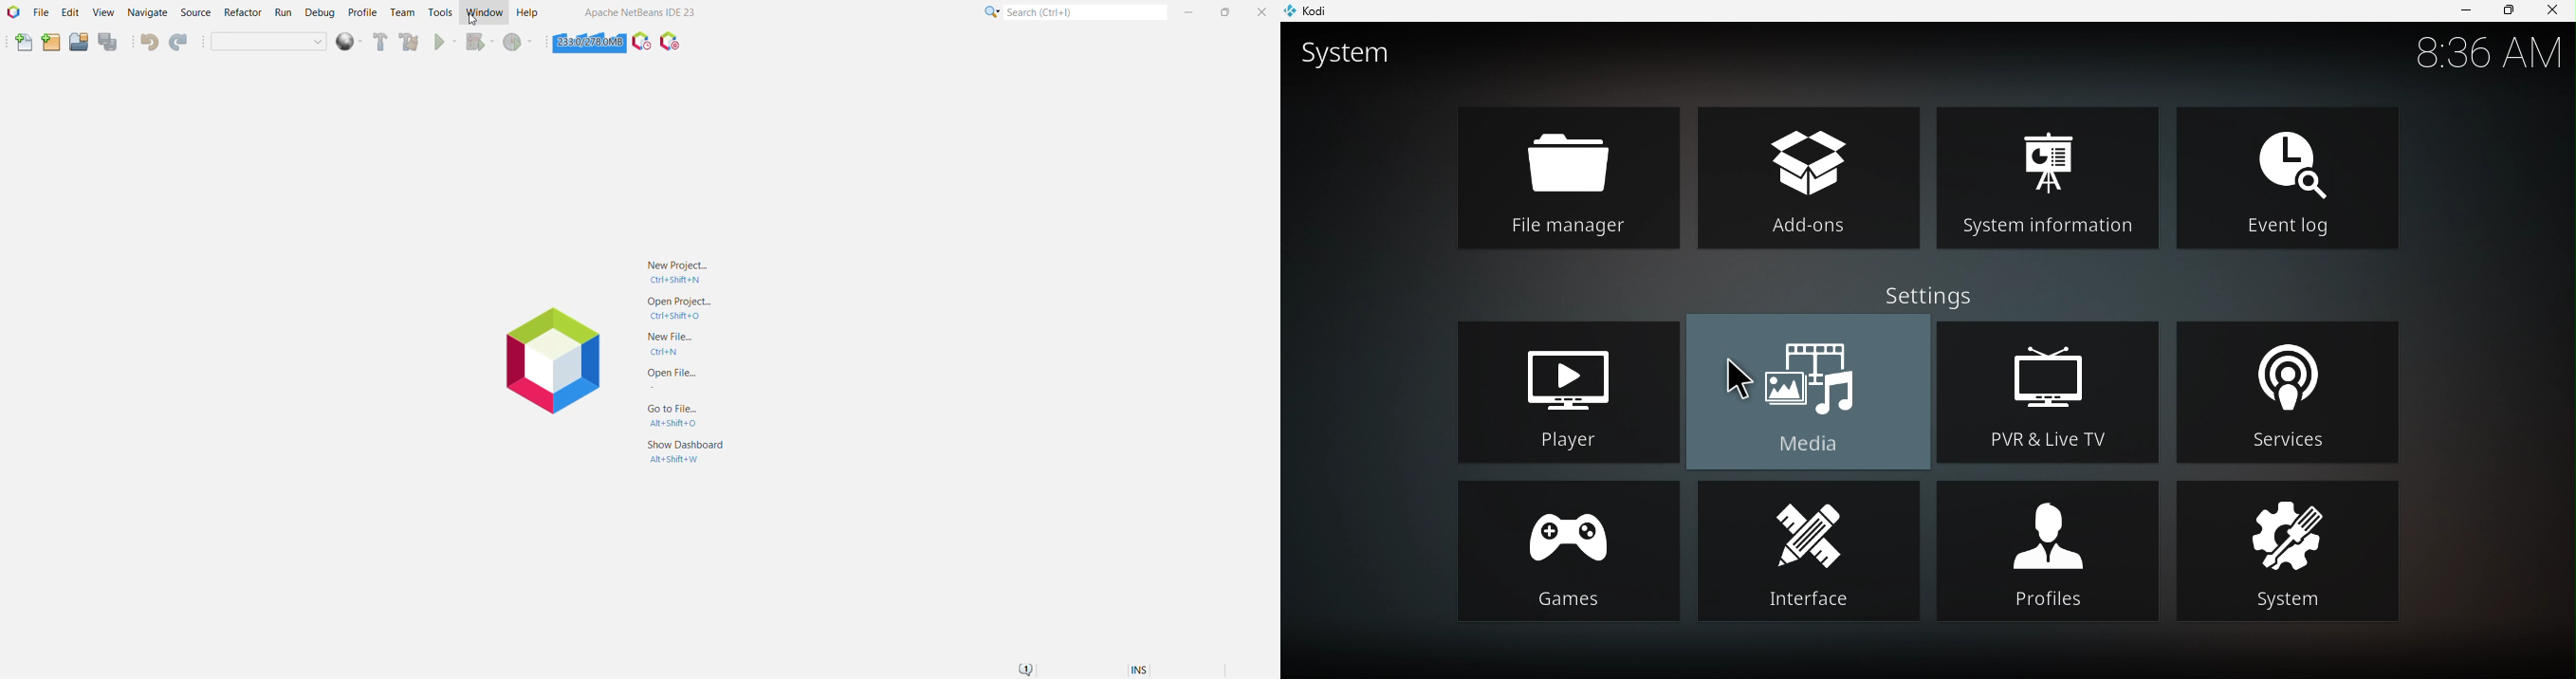 The image size is (2576, 700). I want to click on 8:36 AM, so click(2481, 49).